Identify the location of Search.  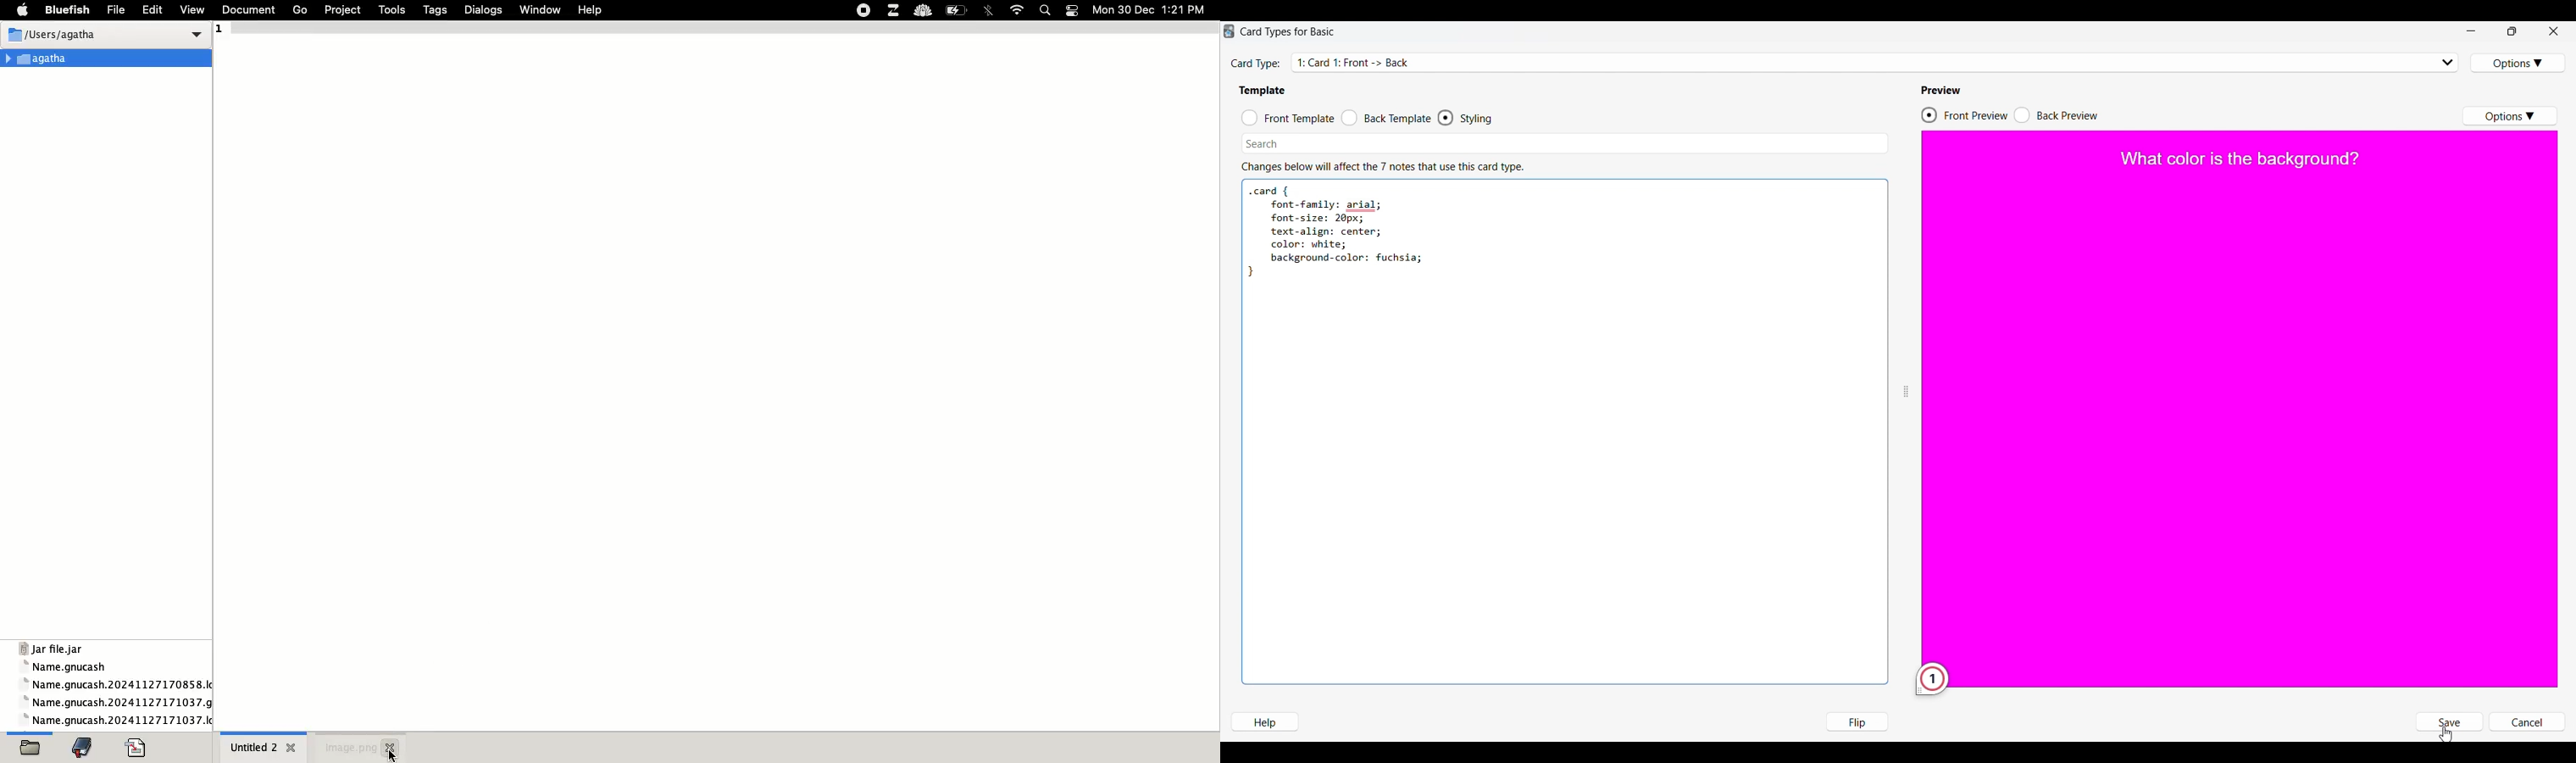
(1263, 143).